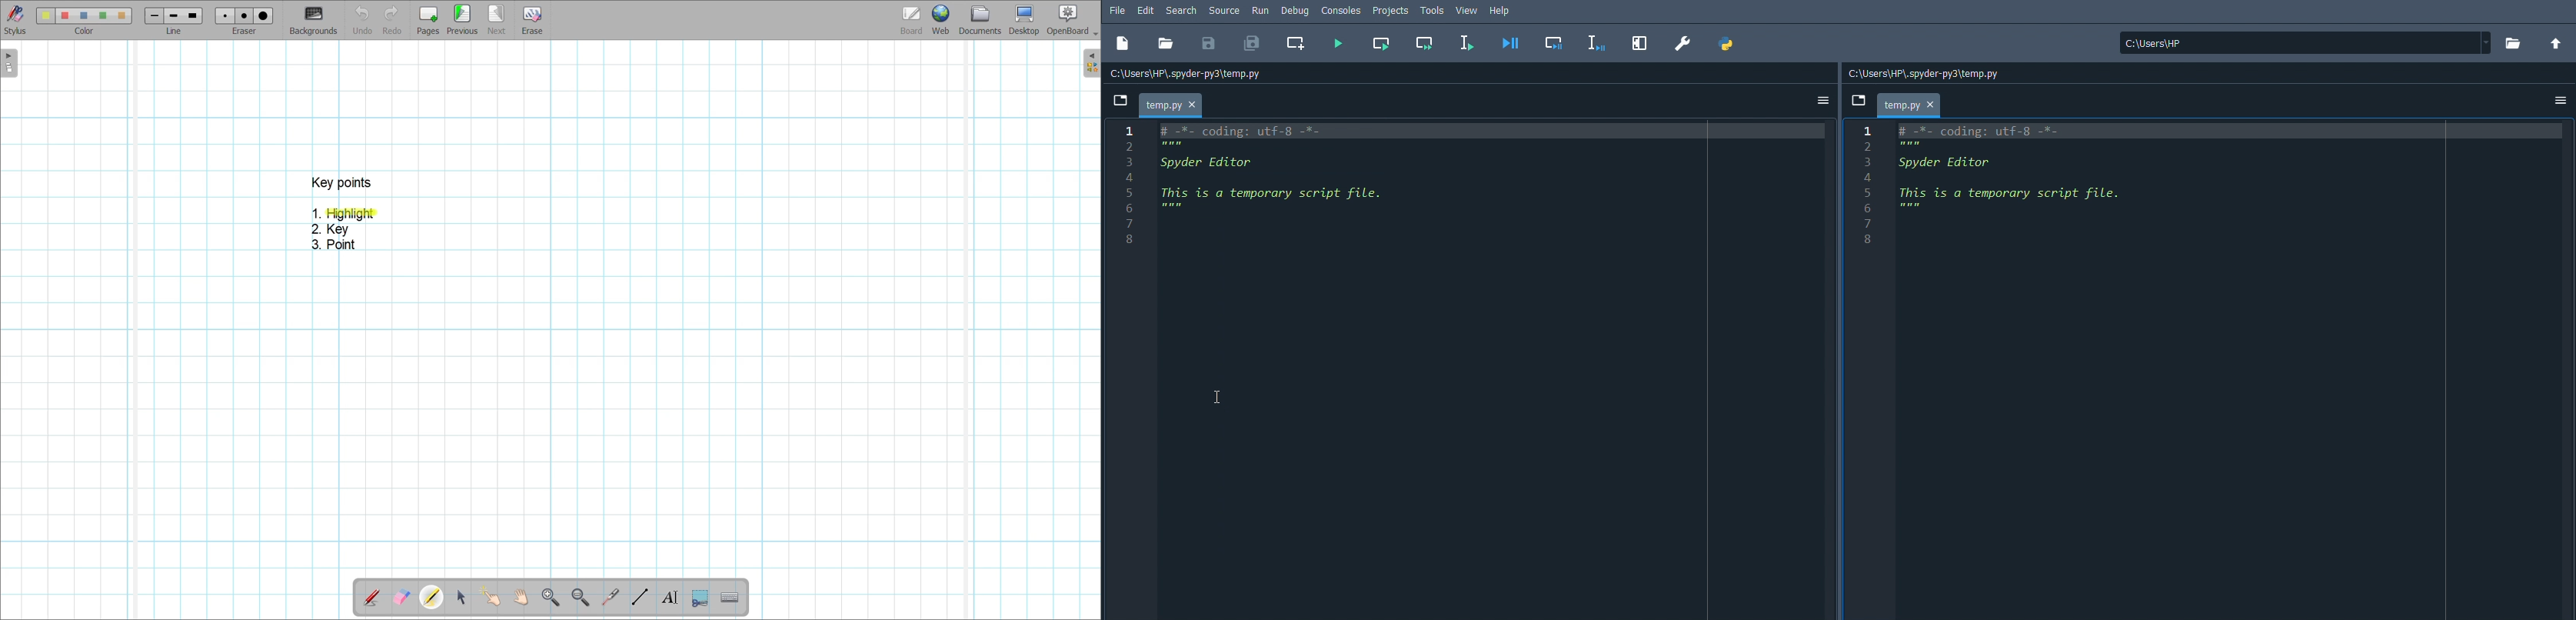 This screenshot has height=644, width=2576. Describe the element at coordinates (1210, 44) in the screenshot. I see `Save file` at that location.